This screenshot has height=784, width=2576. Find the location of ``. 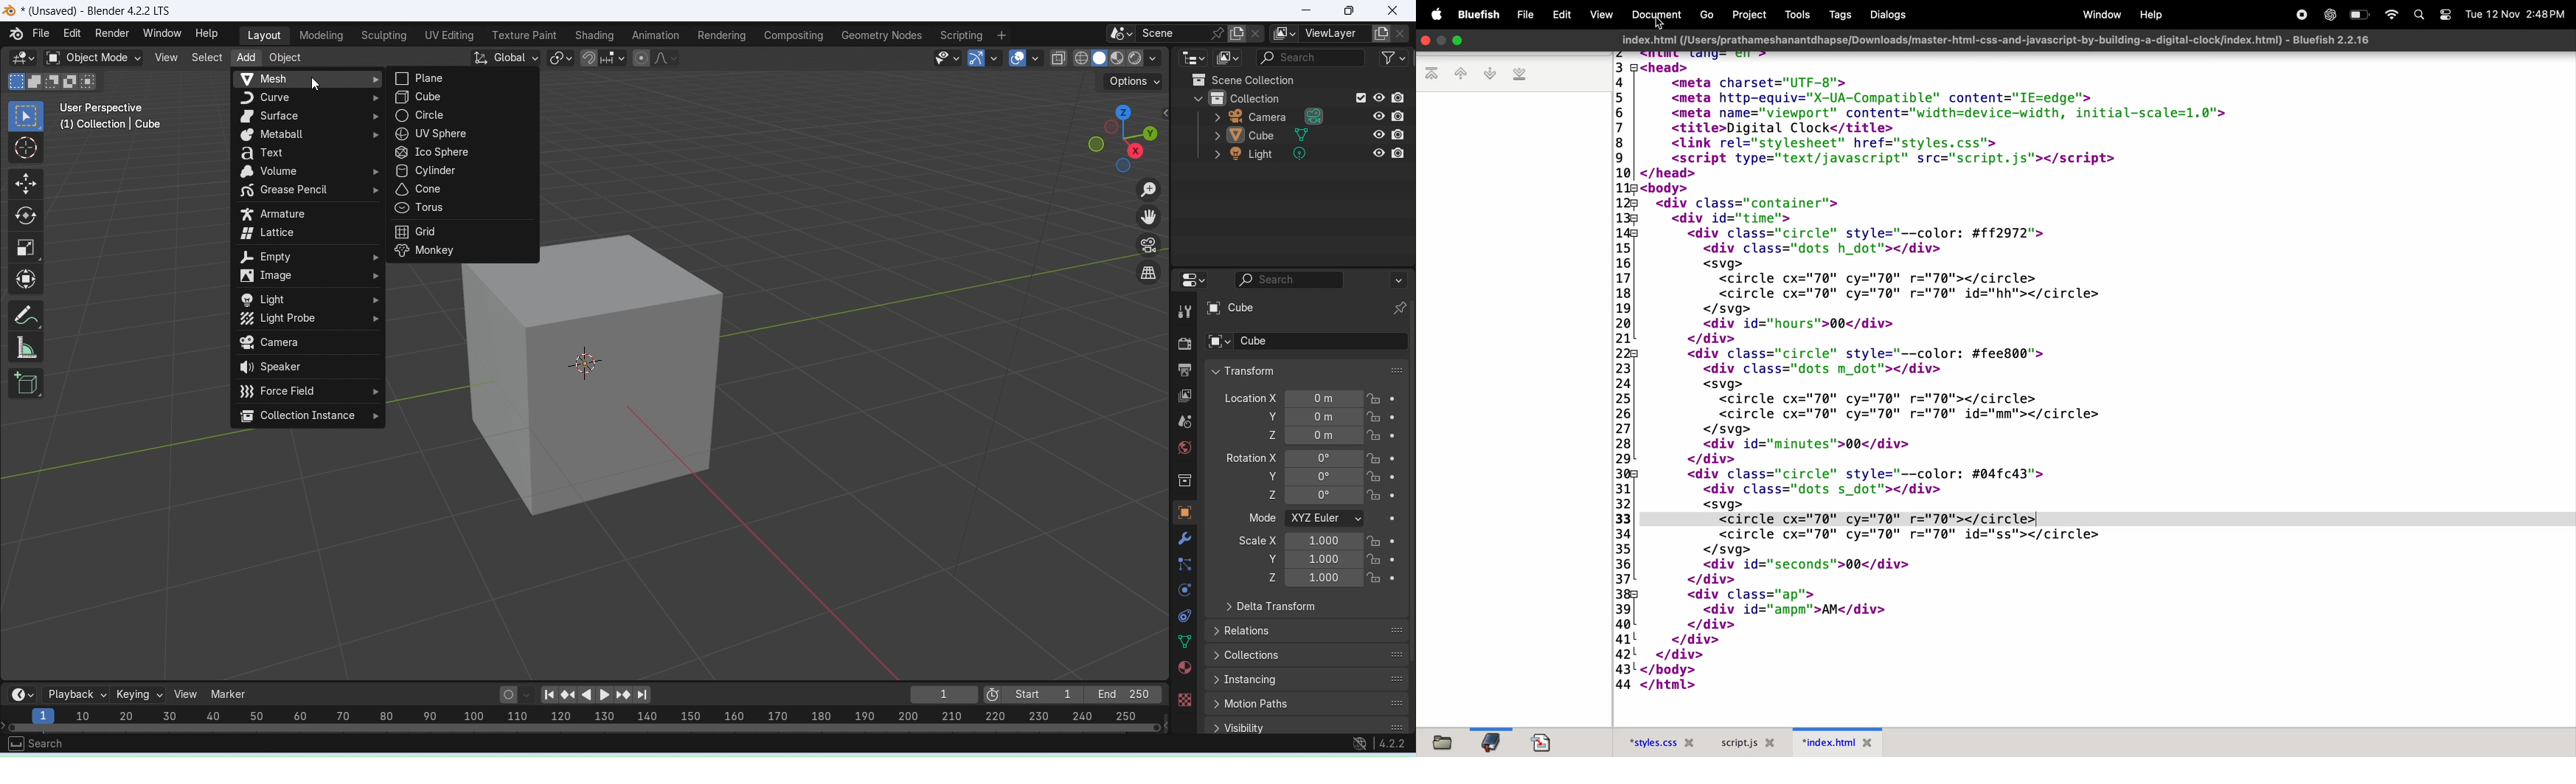

 is located at coordinates (1186, 482).